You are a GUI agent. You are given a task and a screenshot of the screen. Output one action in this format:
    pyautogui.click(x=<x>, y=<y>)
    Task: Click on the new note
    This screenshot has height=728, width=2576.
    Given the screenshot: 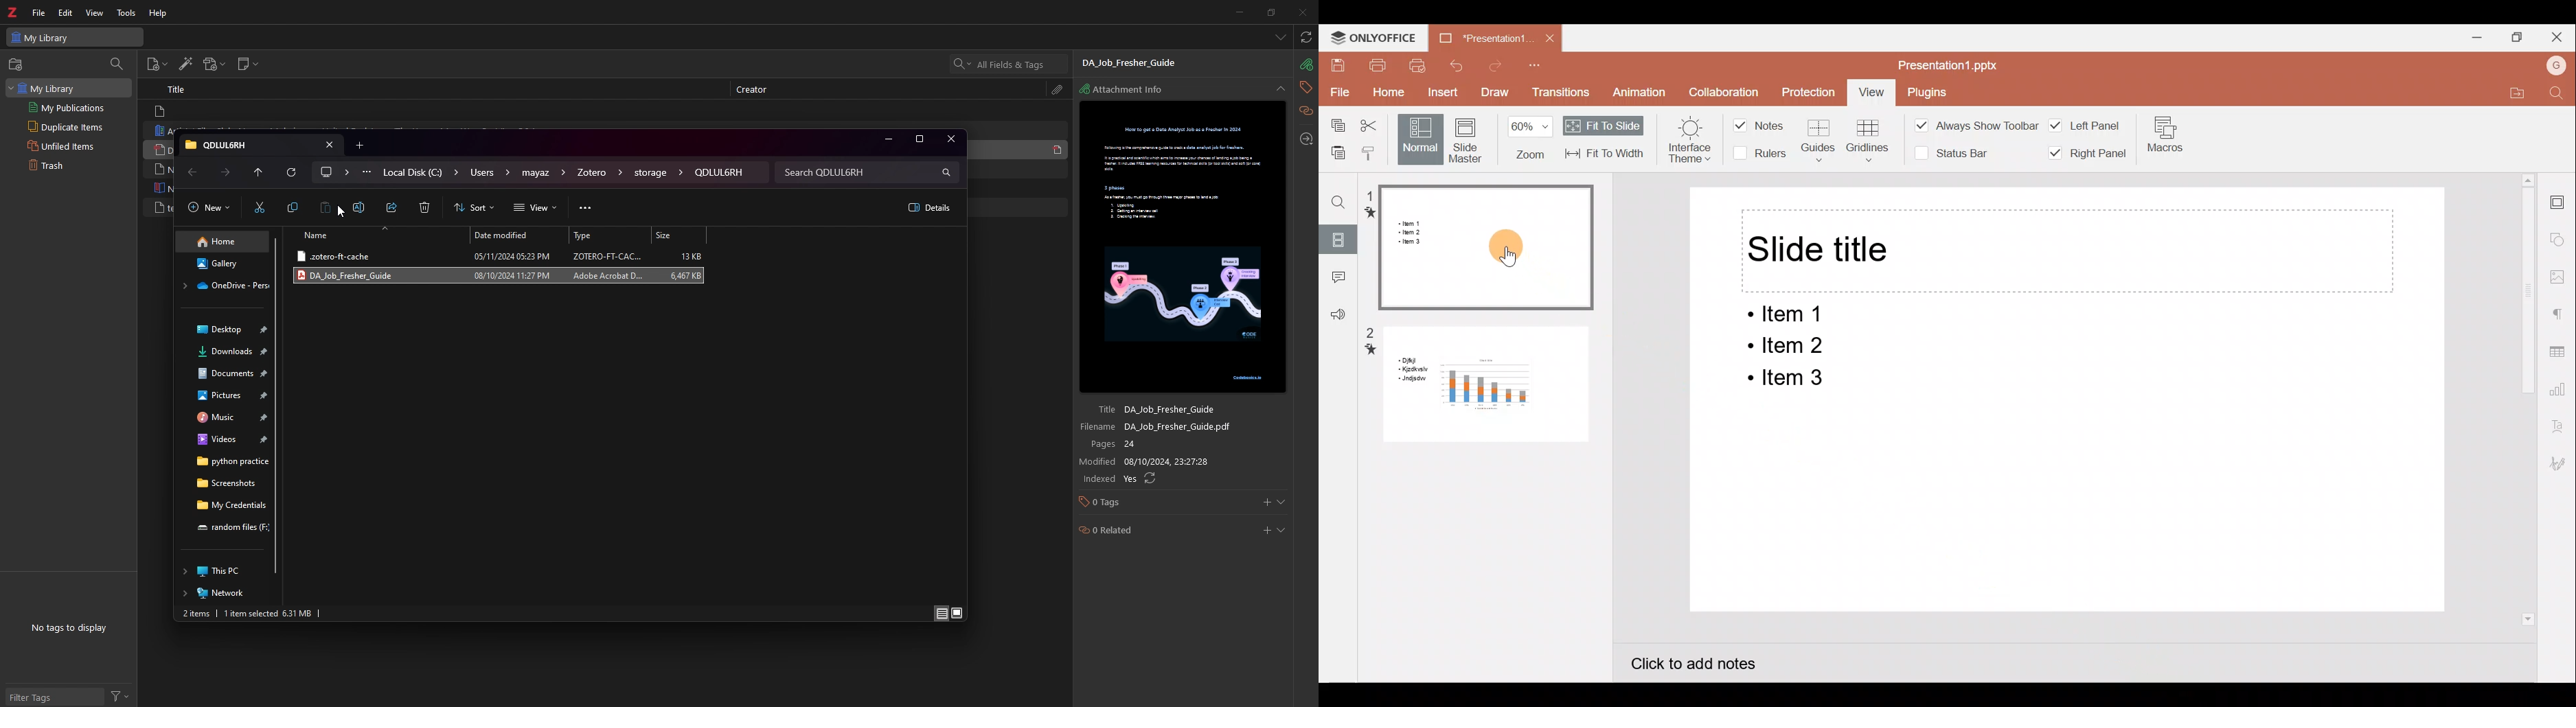 What is the action you would take?
    pyautogui.click(x=249, y=64)
    